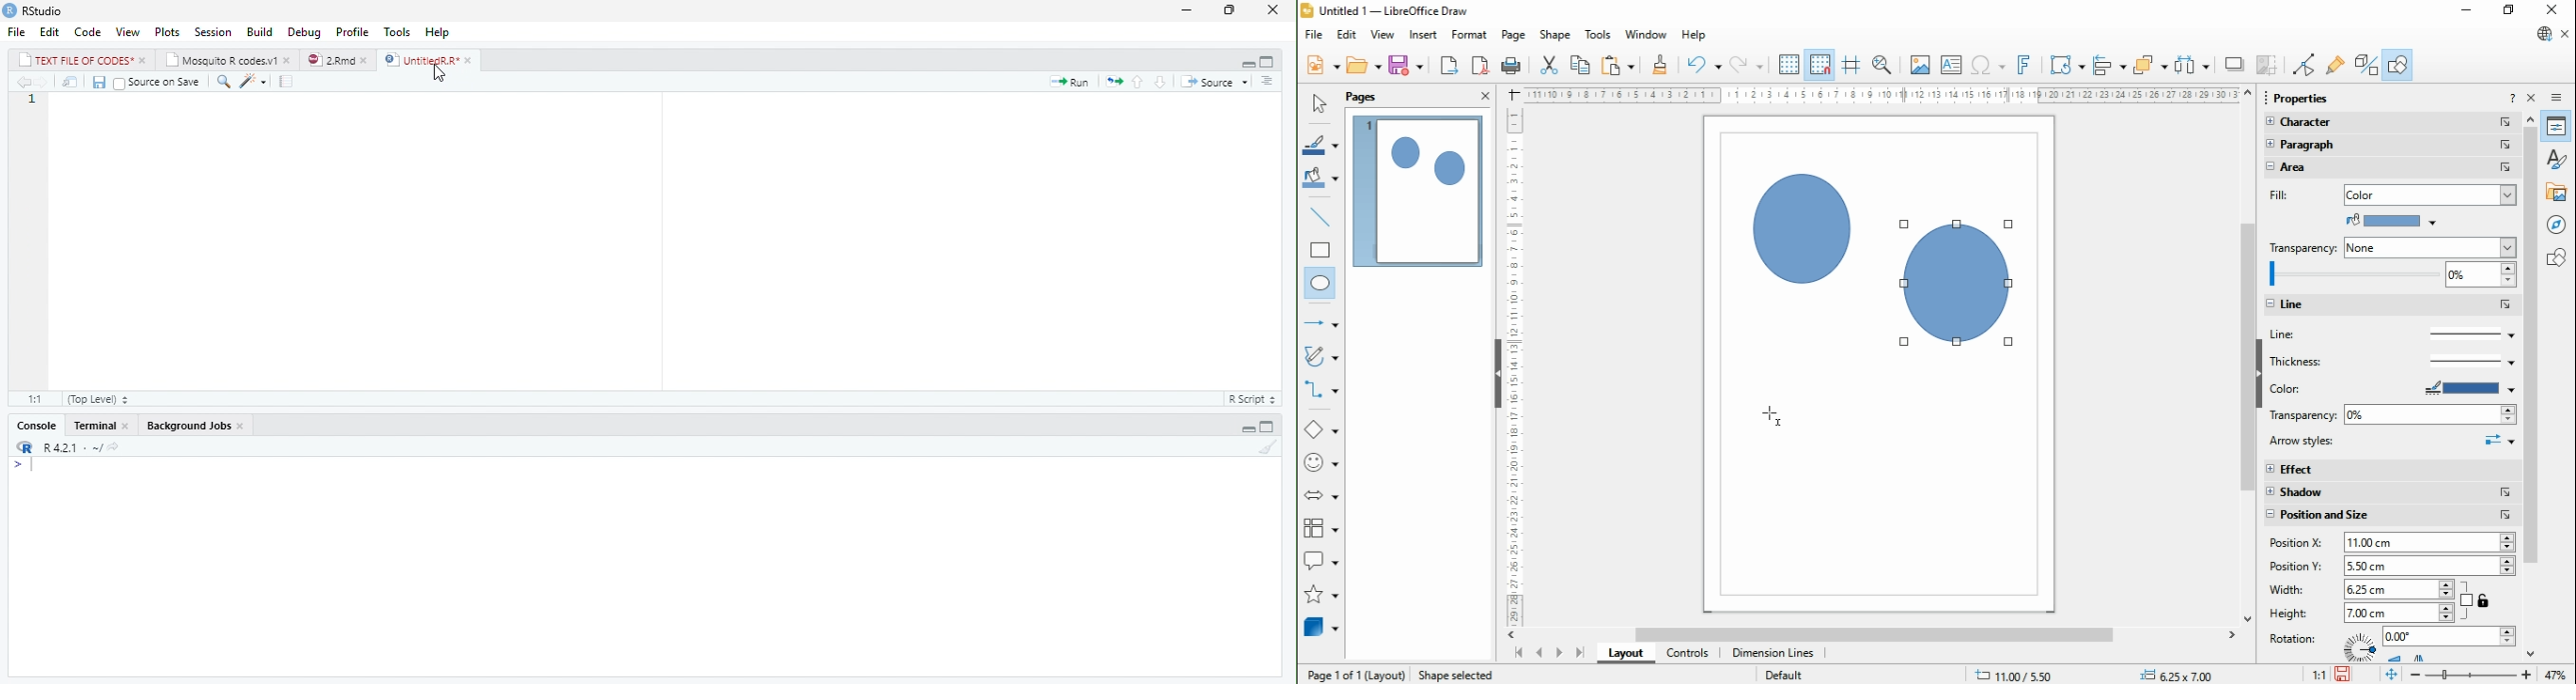 This screenshot has width=2576, height=700. What do you see at coordinates (31, 399) in the screenshot?
I see `1:1` at bounding box center [31, 399].